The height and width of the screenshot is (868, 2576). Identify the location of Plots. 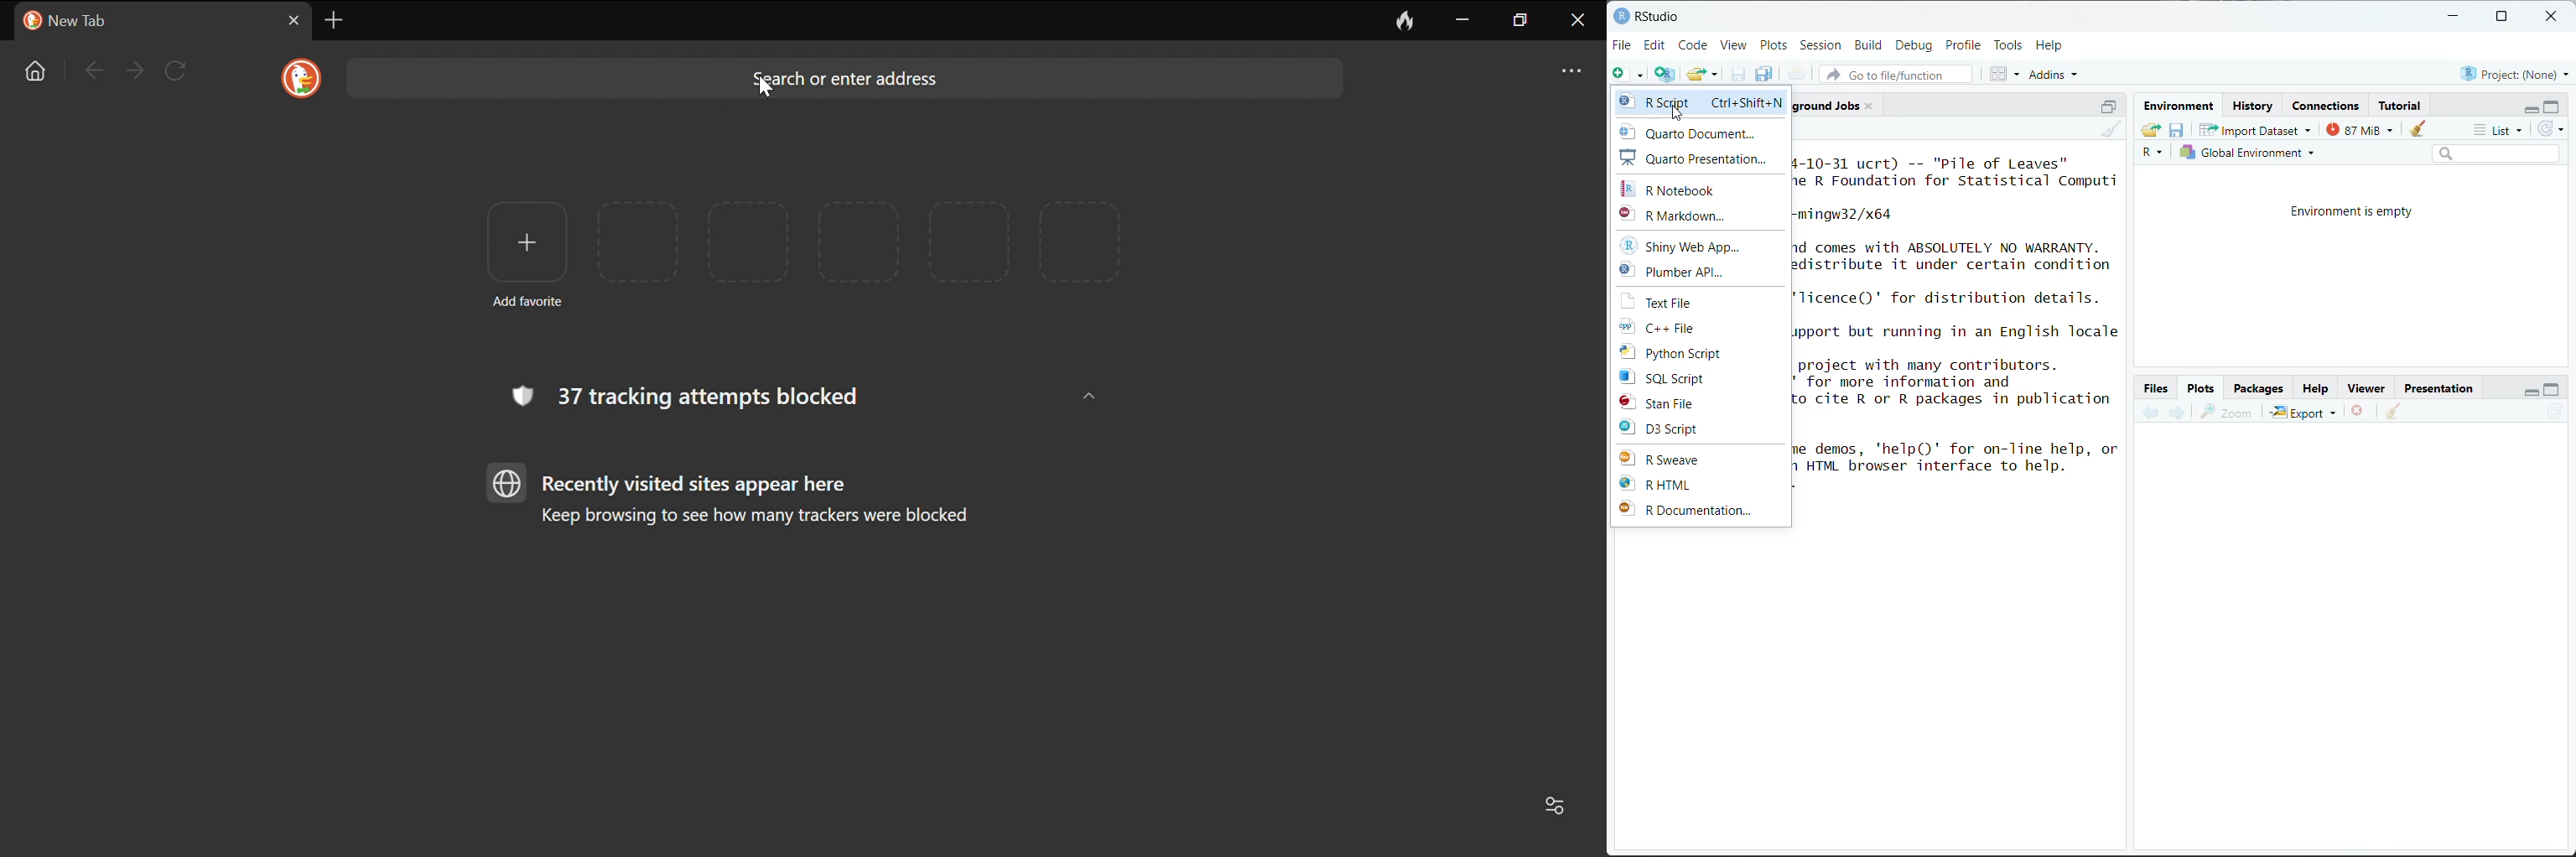
(1774, 44).